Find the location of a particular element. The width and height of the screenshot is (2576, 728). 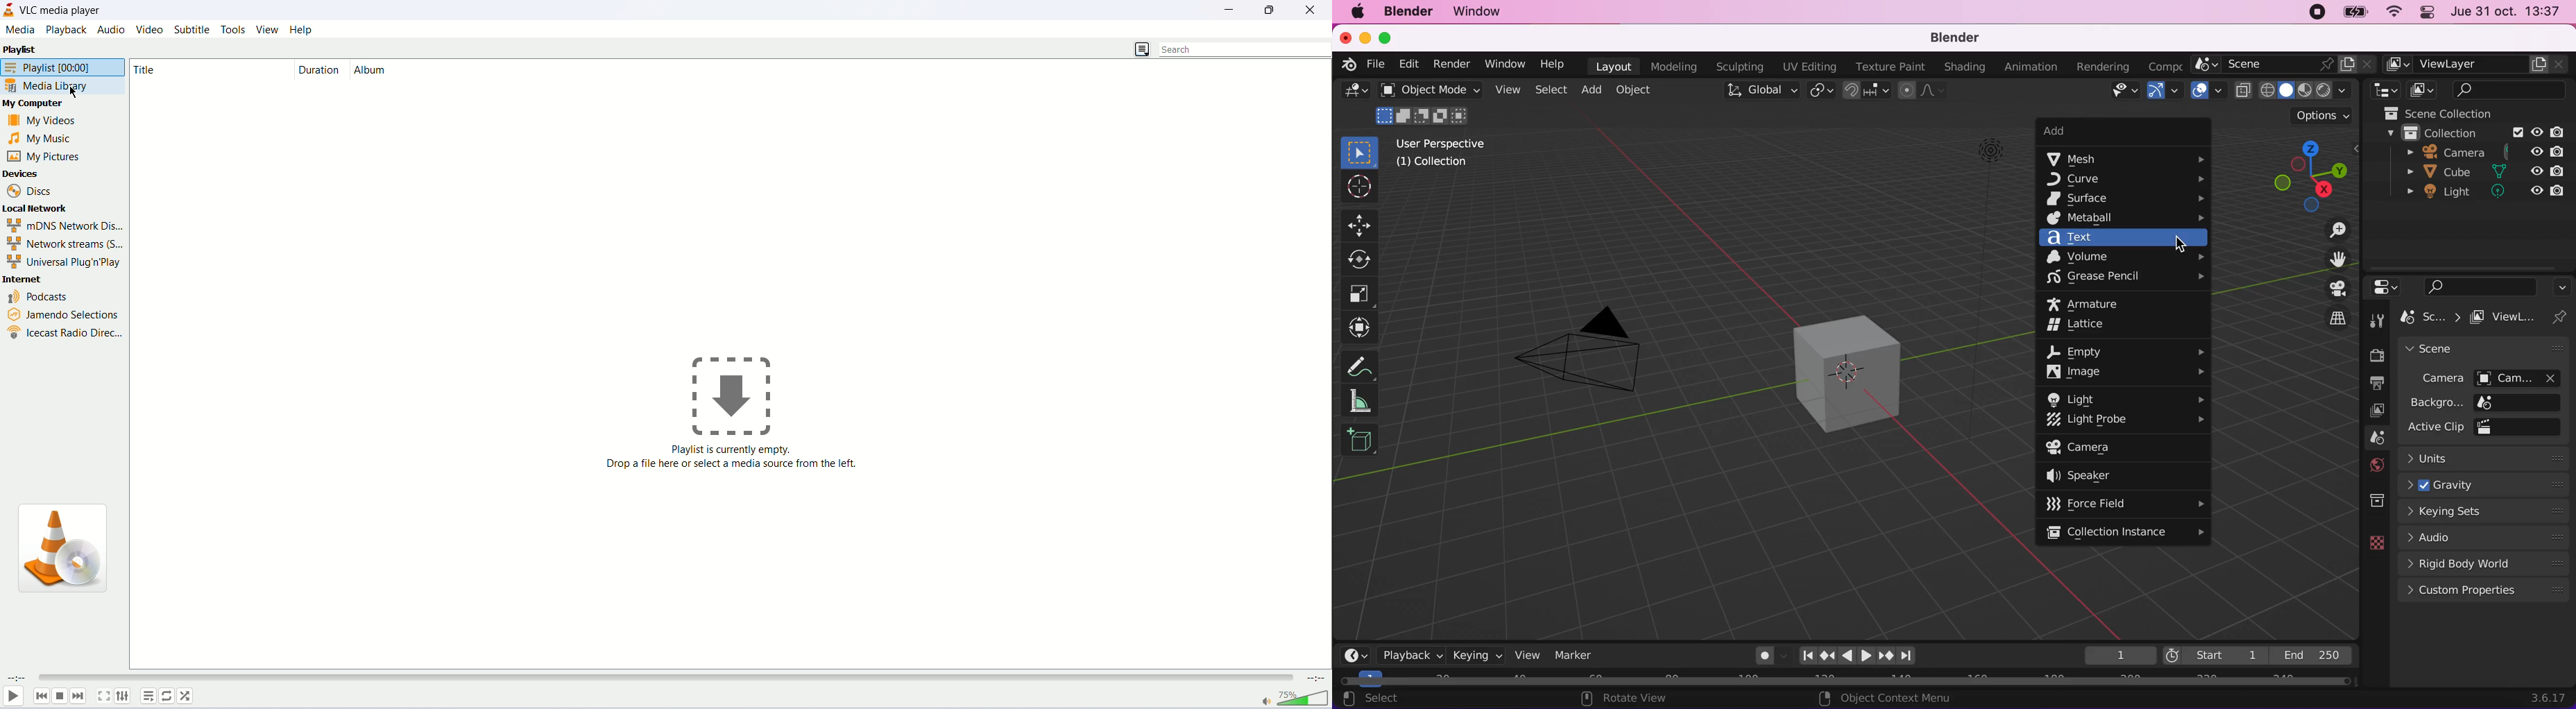

close is located at coordinates (1346, 37).